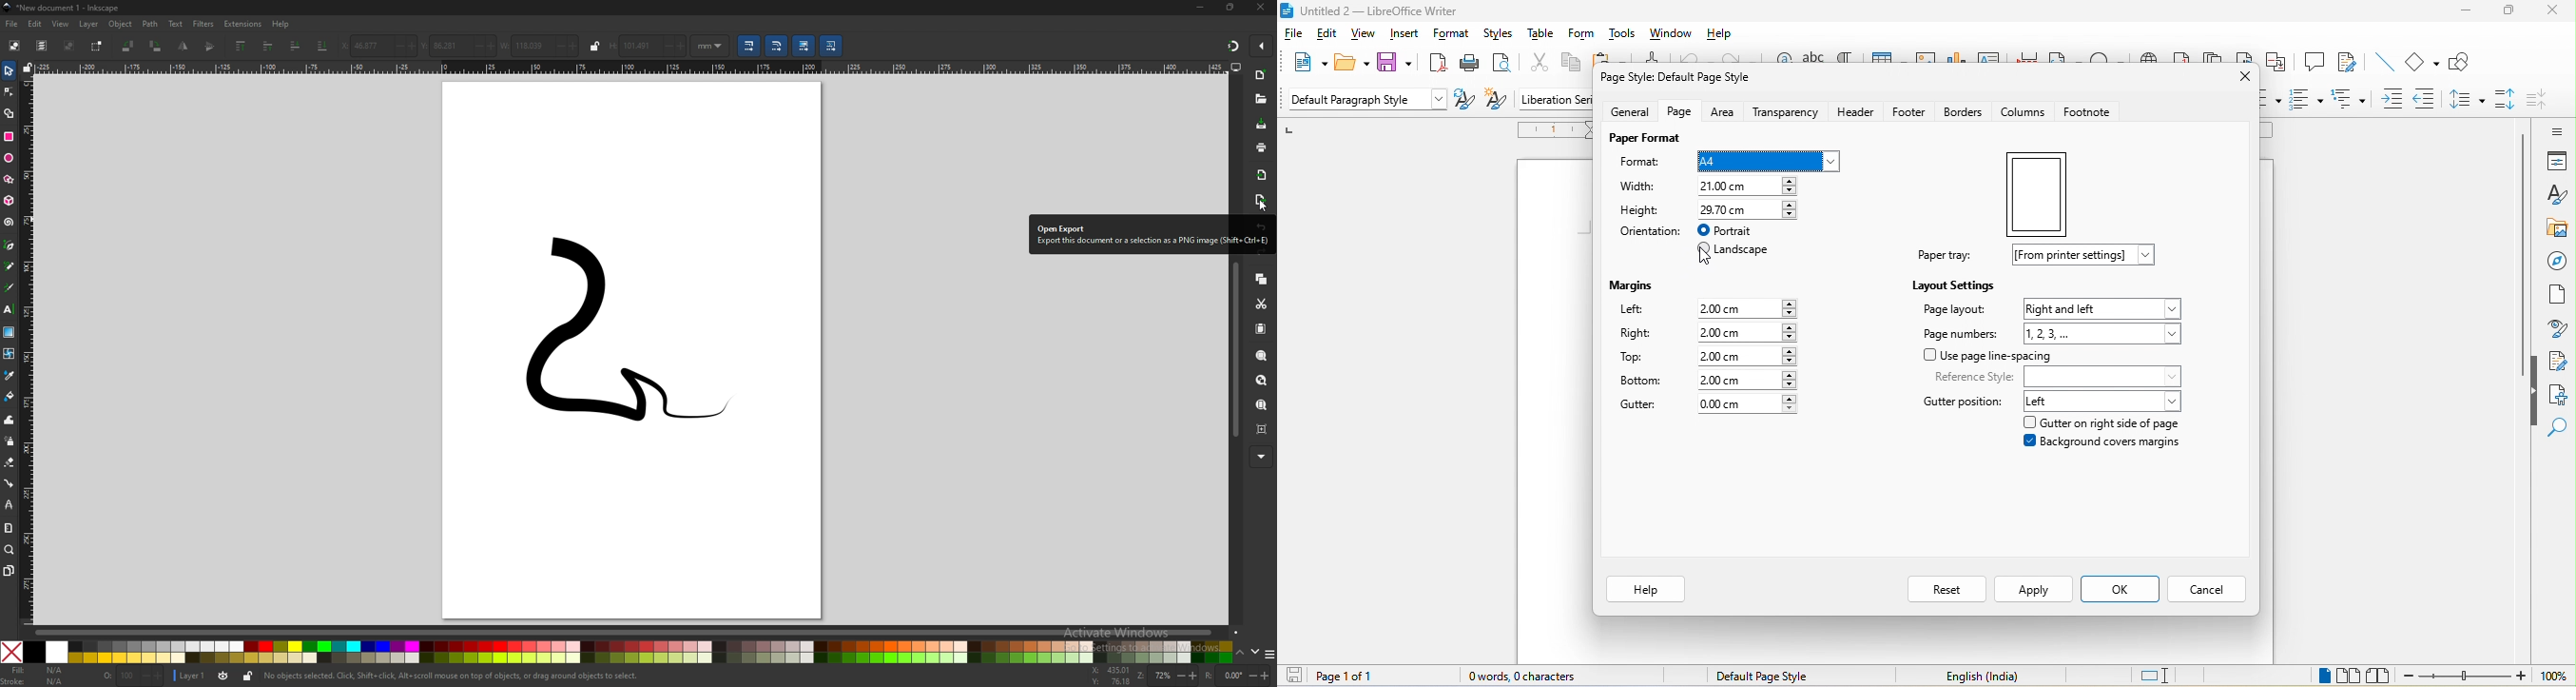 Image resolution: width=2576 pixels, height=700 pixels. What do you see at coordinates (1724, 34) in the screenshot?
I see `help` at bounding box center [1724, 34].